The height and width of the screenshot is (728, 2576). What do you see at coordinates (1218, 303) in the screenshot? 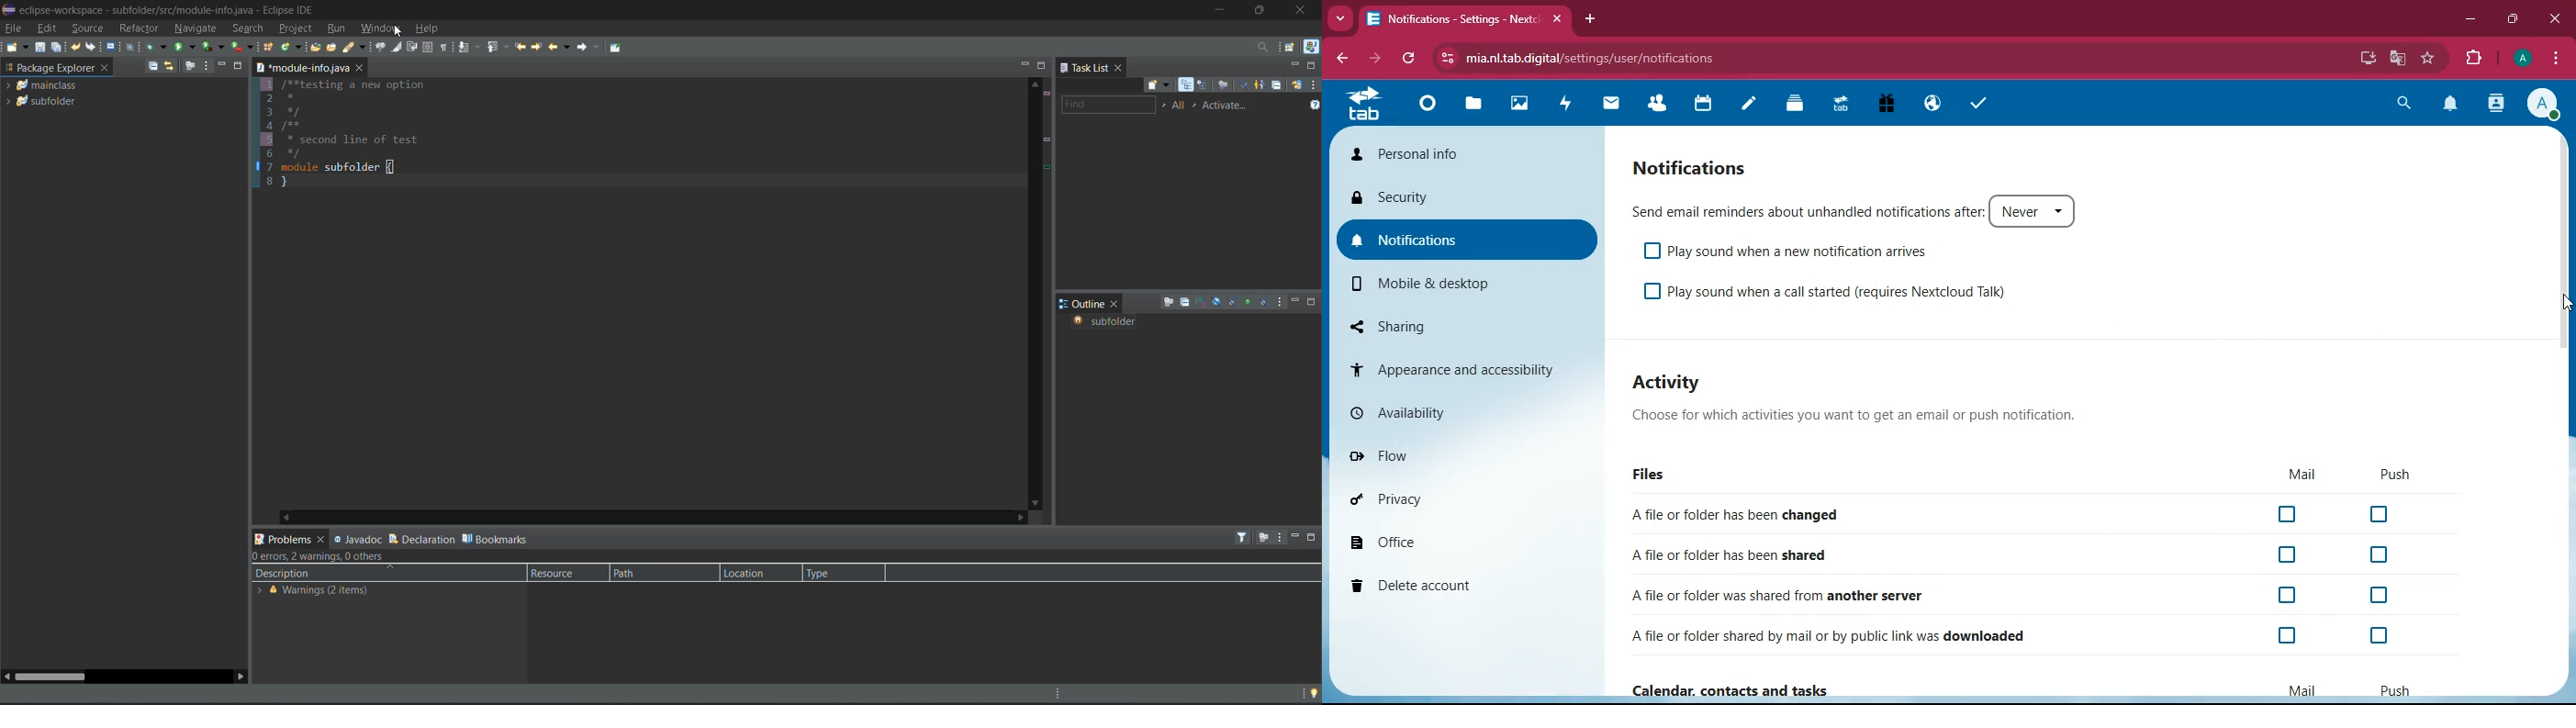
I see `hide fields` at bounding box center [1218, 303].